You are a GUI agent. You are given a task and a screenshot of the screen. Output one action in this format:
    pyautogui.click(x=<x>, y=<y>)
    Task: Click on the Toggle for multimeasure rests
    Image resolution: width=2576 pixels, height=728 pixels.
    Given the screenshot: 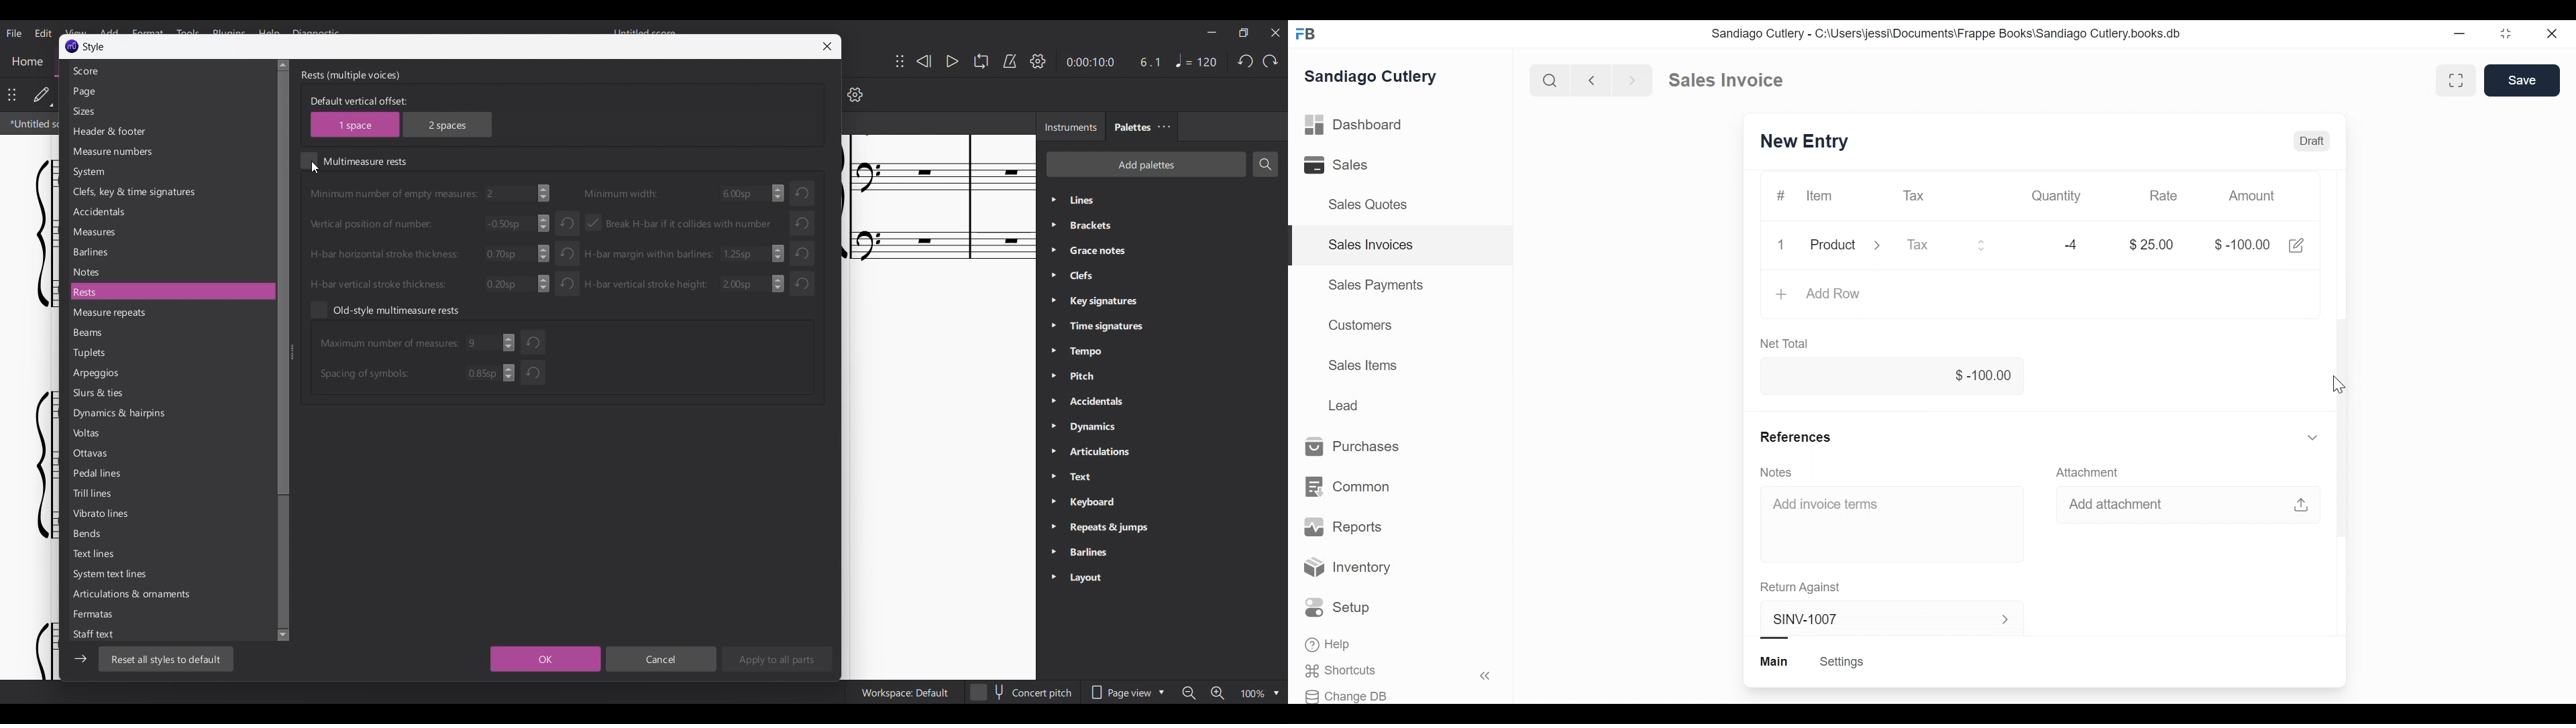 What is the action you would take?
    pyautogui.click(x=353, y=160)
    